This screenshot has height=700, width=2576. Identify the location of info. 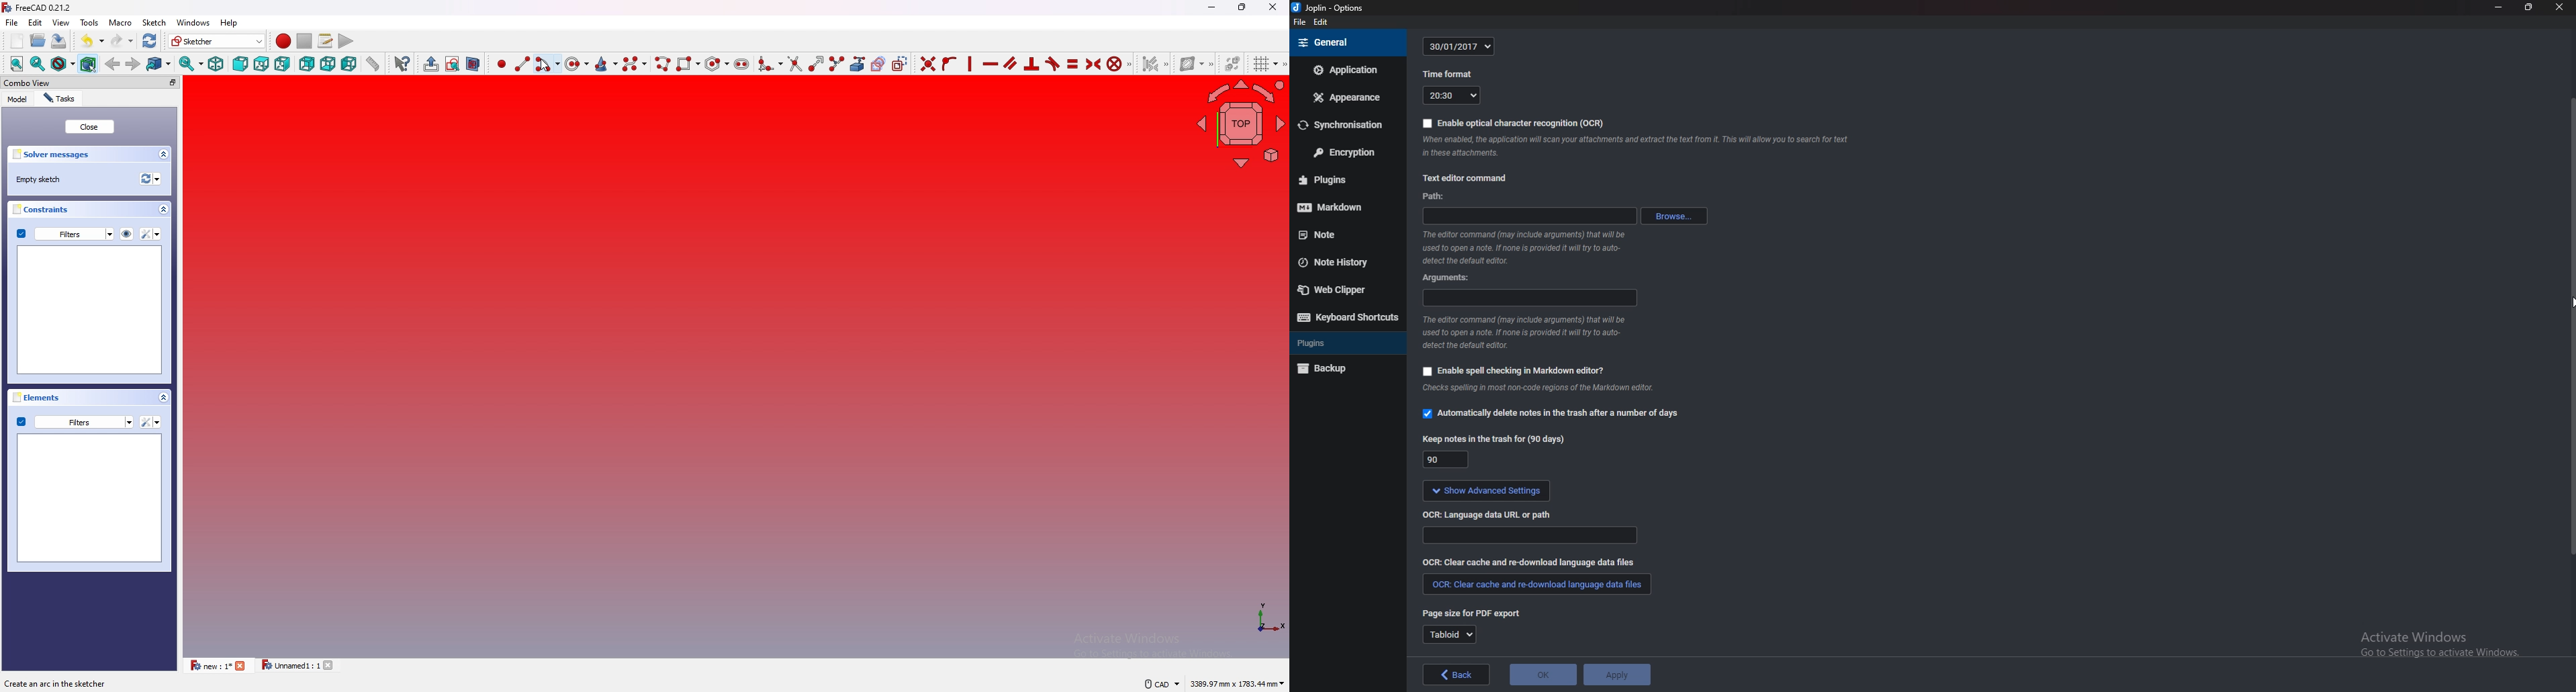
(1533, 248).